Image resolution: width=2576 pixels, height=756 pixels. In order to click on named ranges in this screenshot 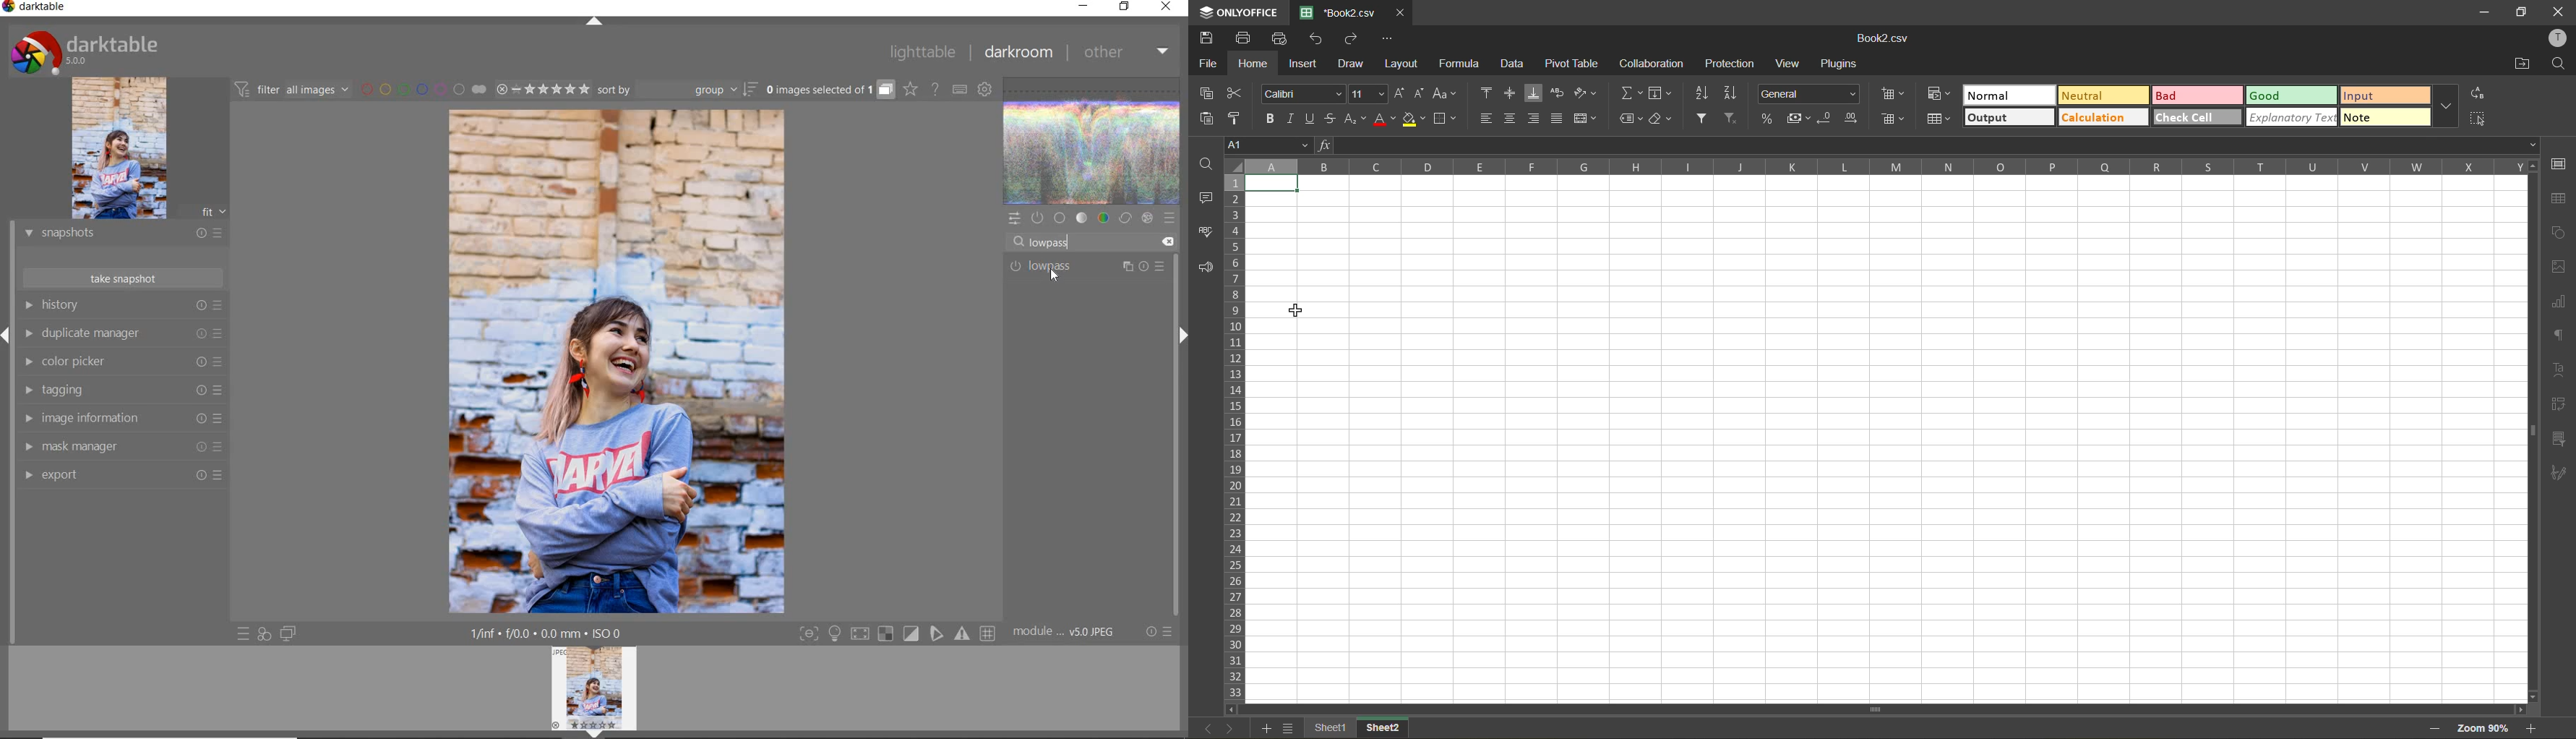, I will do `click(1631, 117)`.